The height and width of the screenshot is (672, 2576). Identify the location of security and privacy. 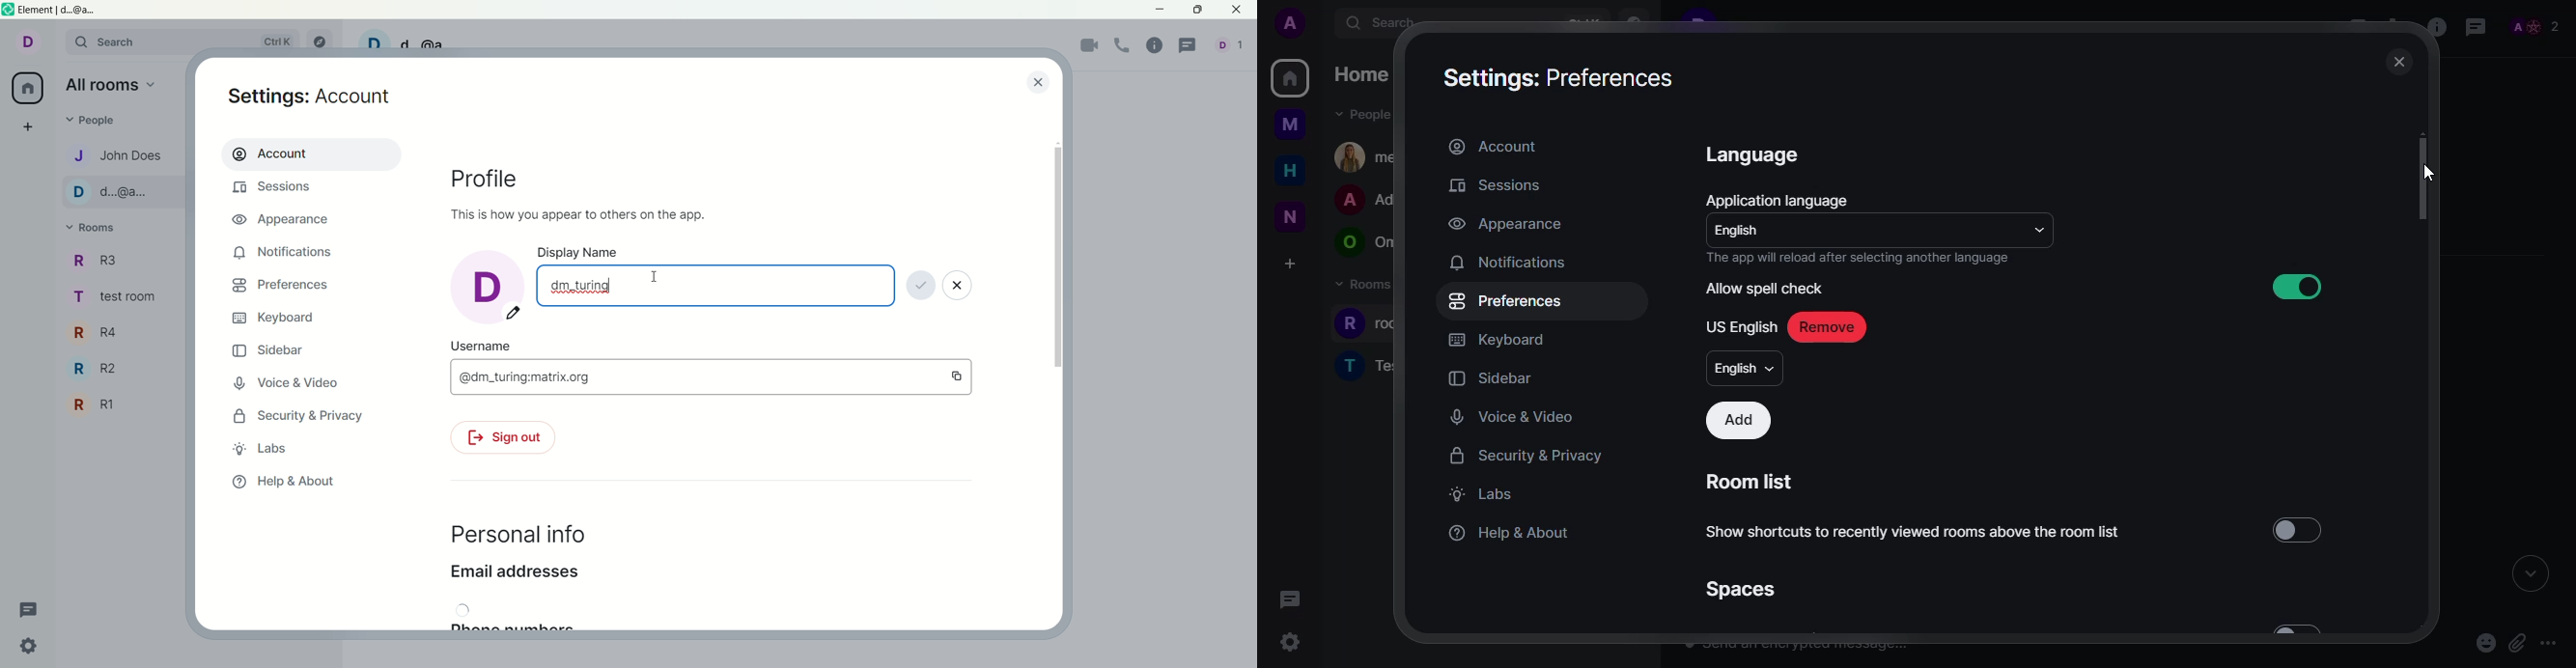
(294, 417).